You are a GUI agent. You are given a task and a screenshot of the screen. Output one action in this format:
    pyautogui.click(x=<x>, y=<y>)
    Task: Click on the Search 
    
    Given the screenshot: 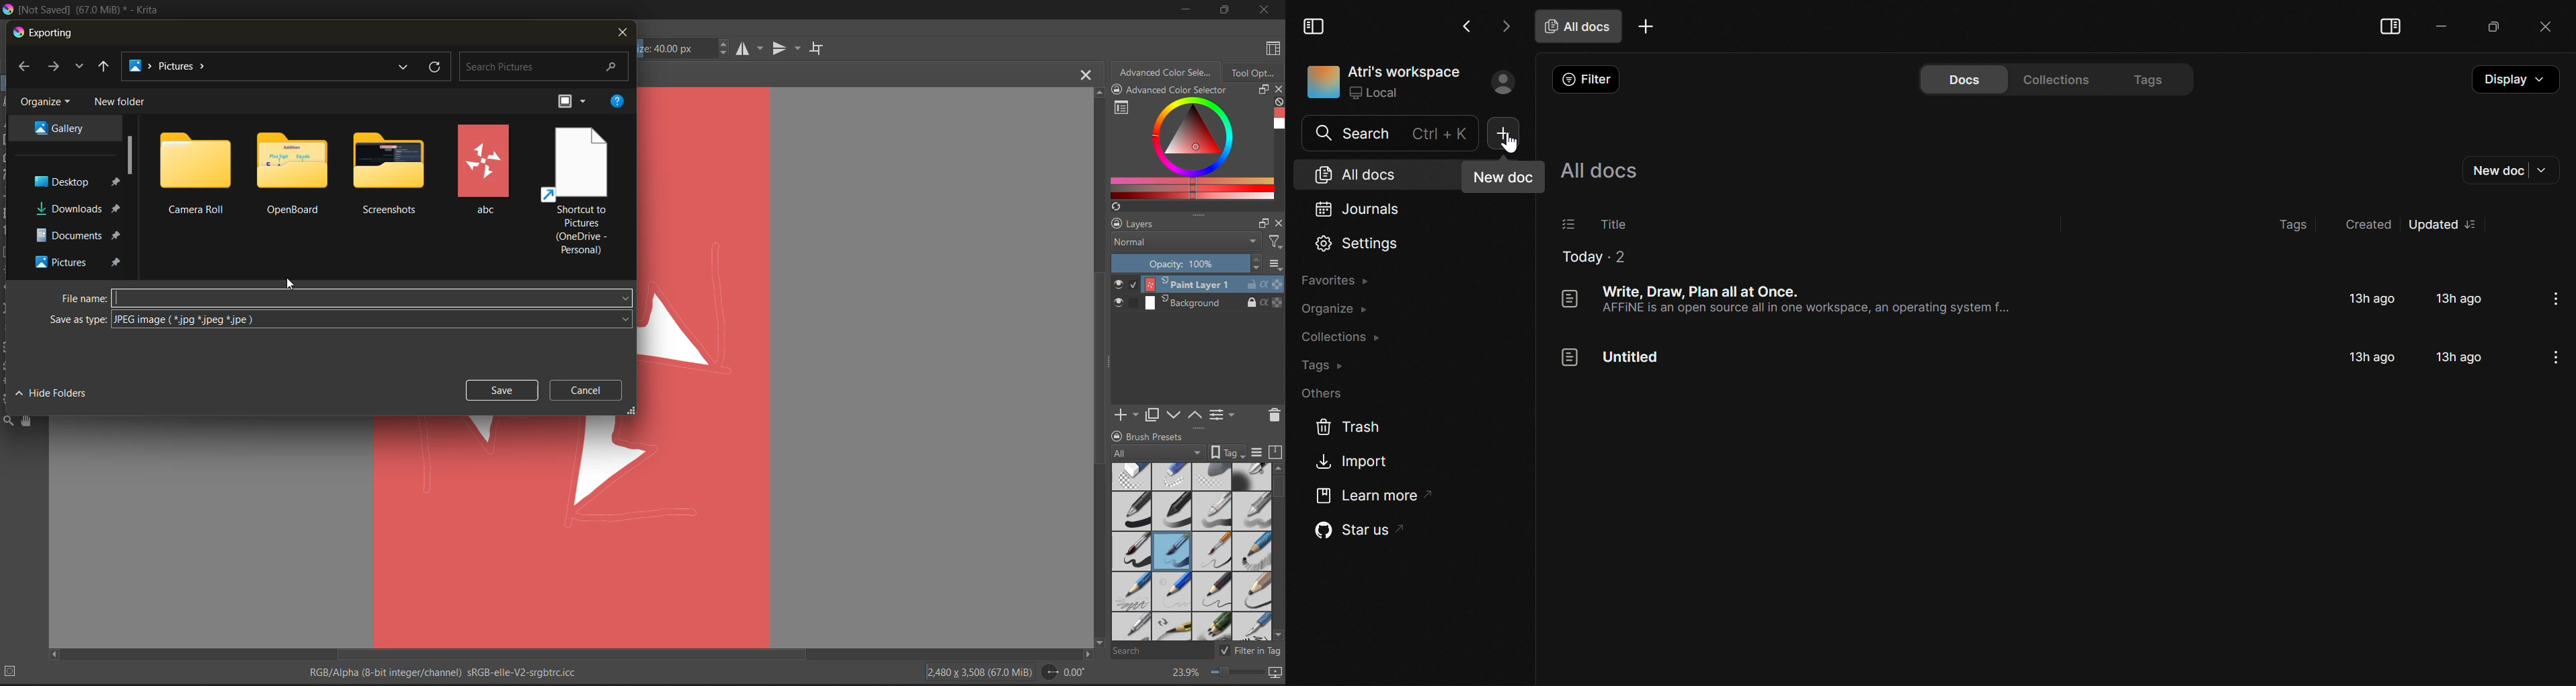 What is the action you would take?
    pyautogui.click(x=1390, y=133)
    